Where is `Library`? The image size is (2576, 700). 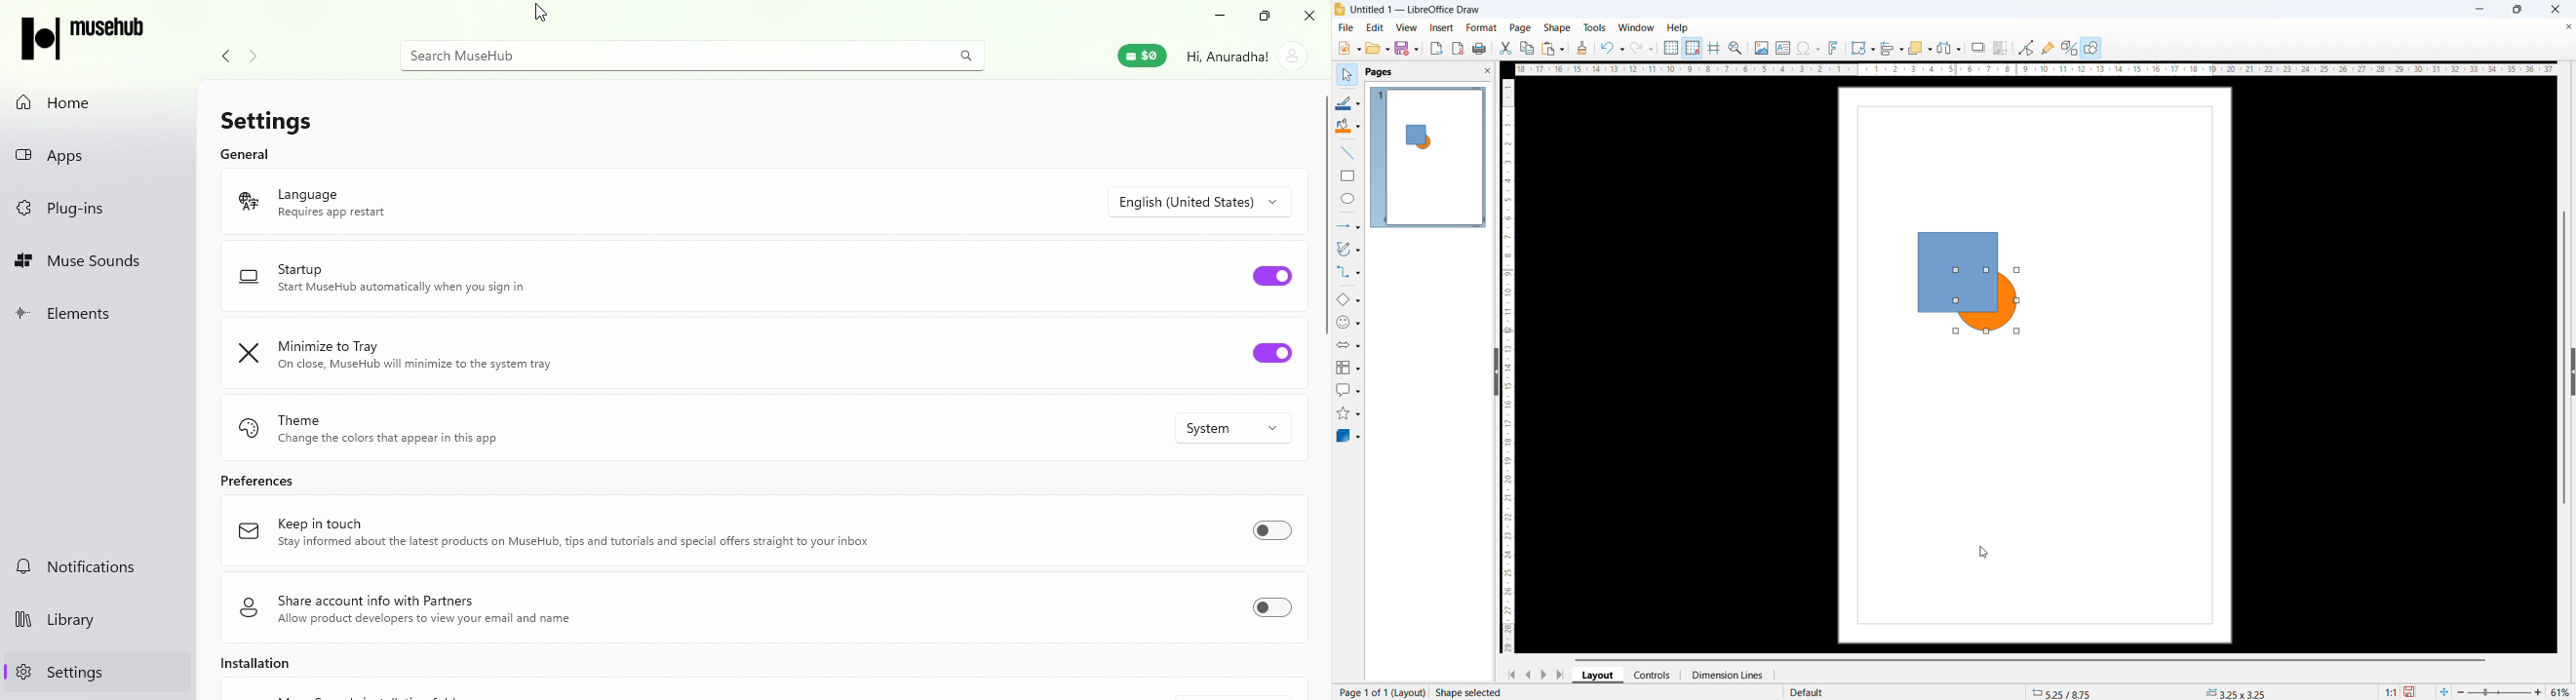 Library is located at coordinates (96, 623).